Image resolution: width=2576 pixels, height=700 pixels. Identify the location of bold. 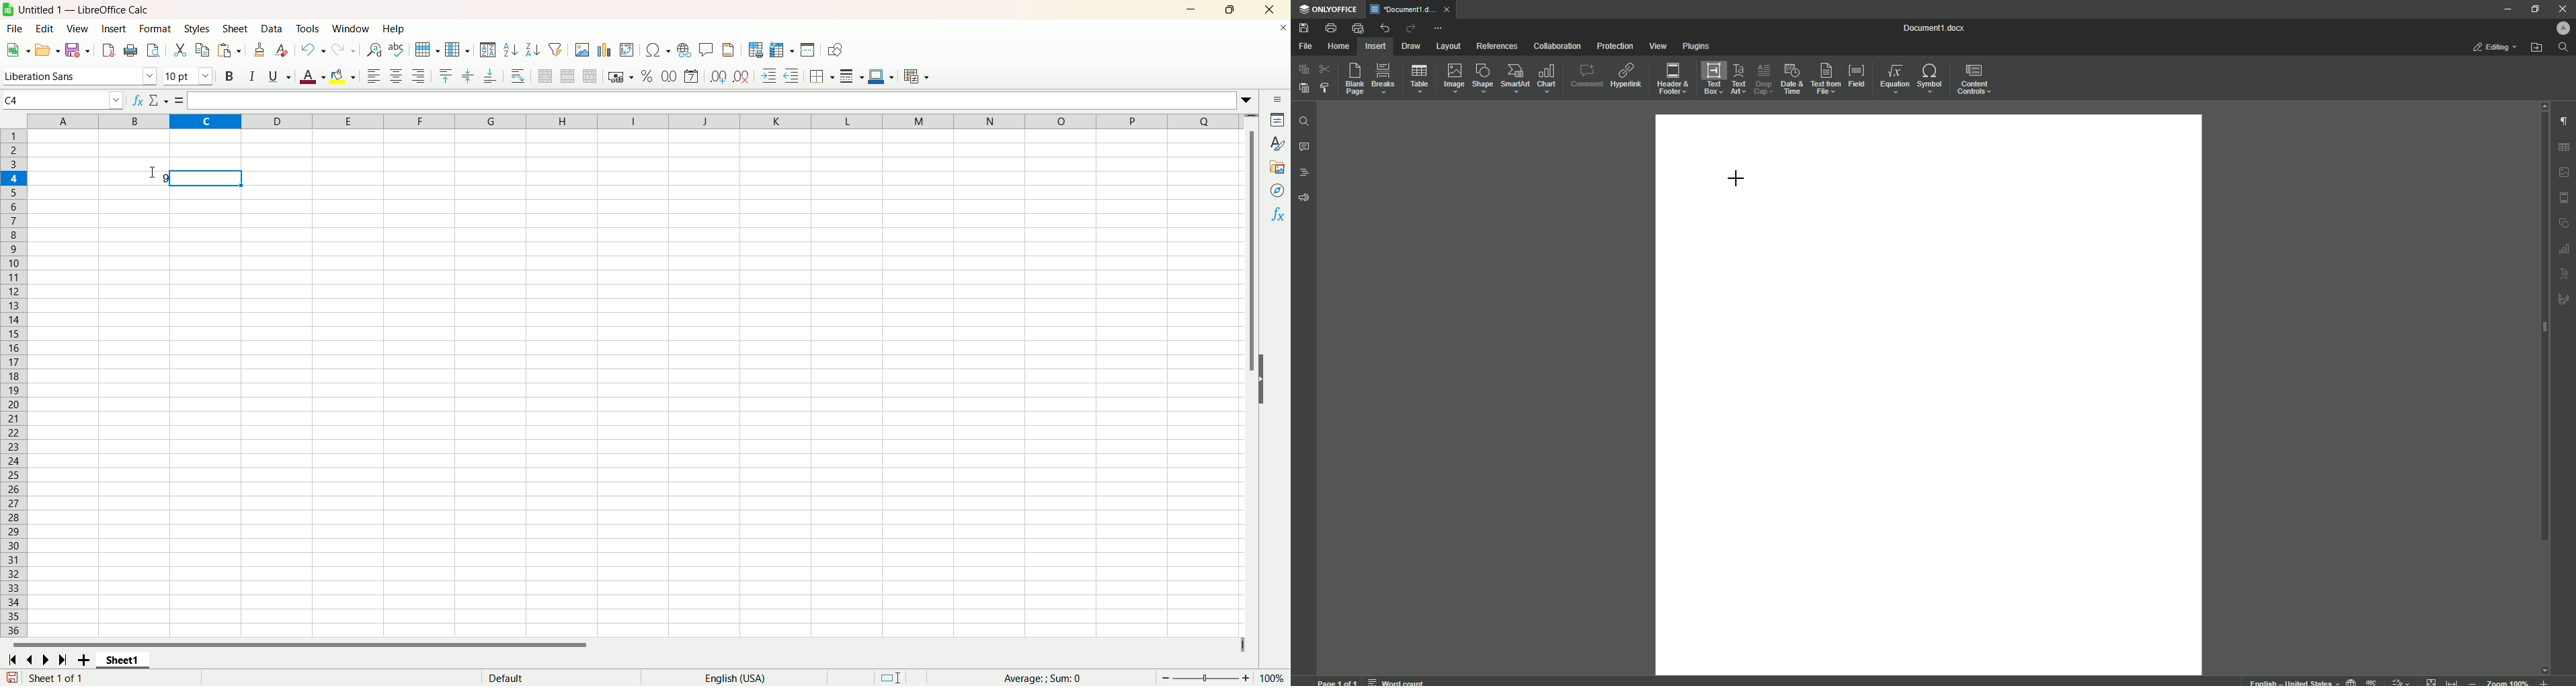
(228, 77).